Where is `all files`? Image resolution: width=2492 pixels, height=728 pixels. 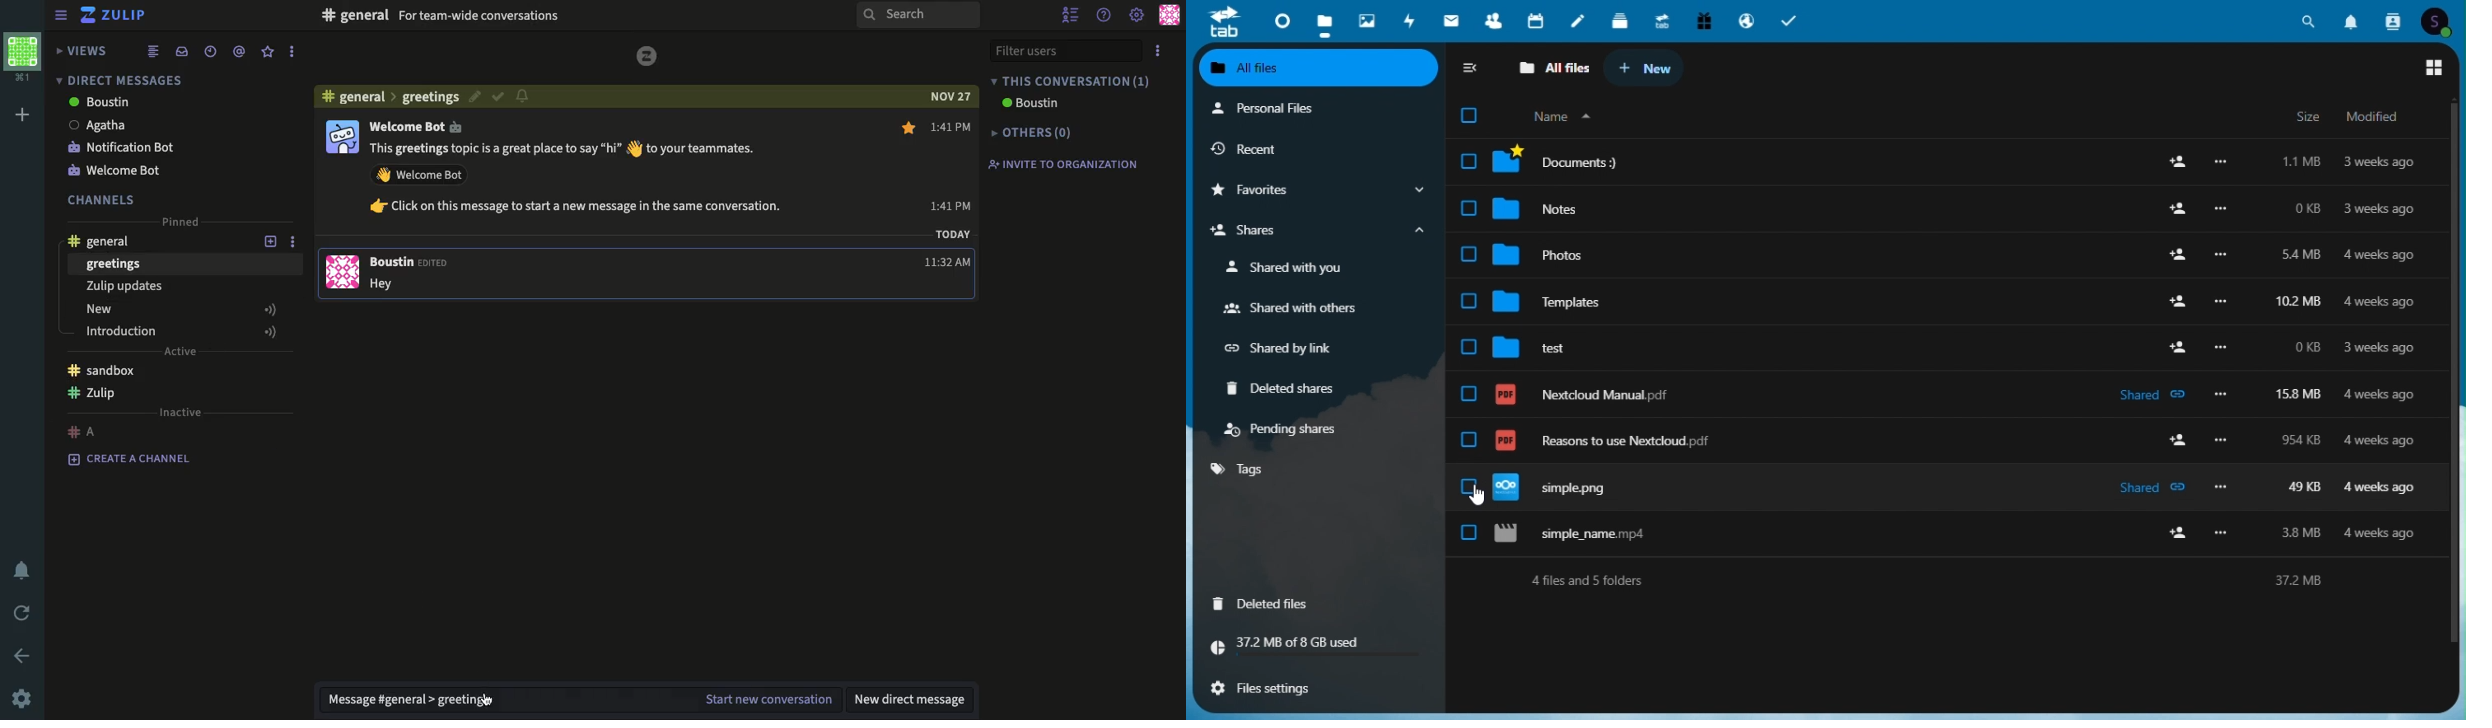
all files is located at coordinates (1553, 69).